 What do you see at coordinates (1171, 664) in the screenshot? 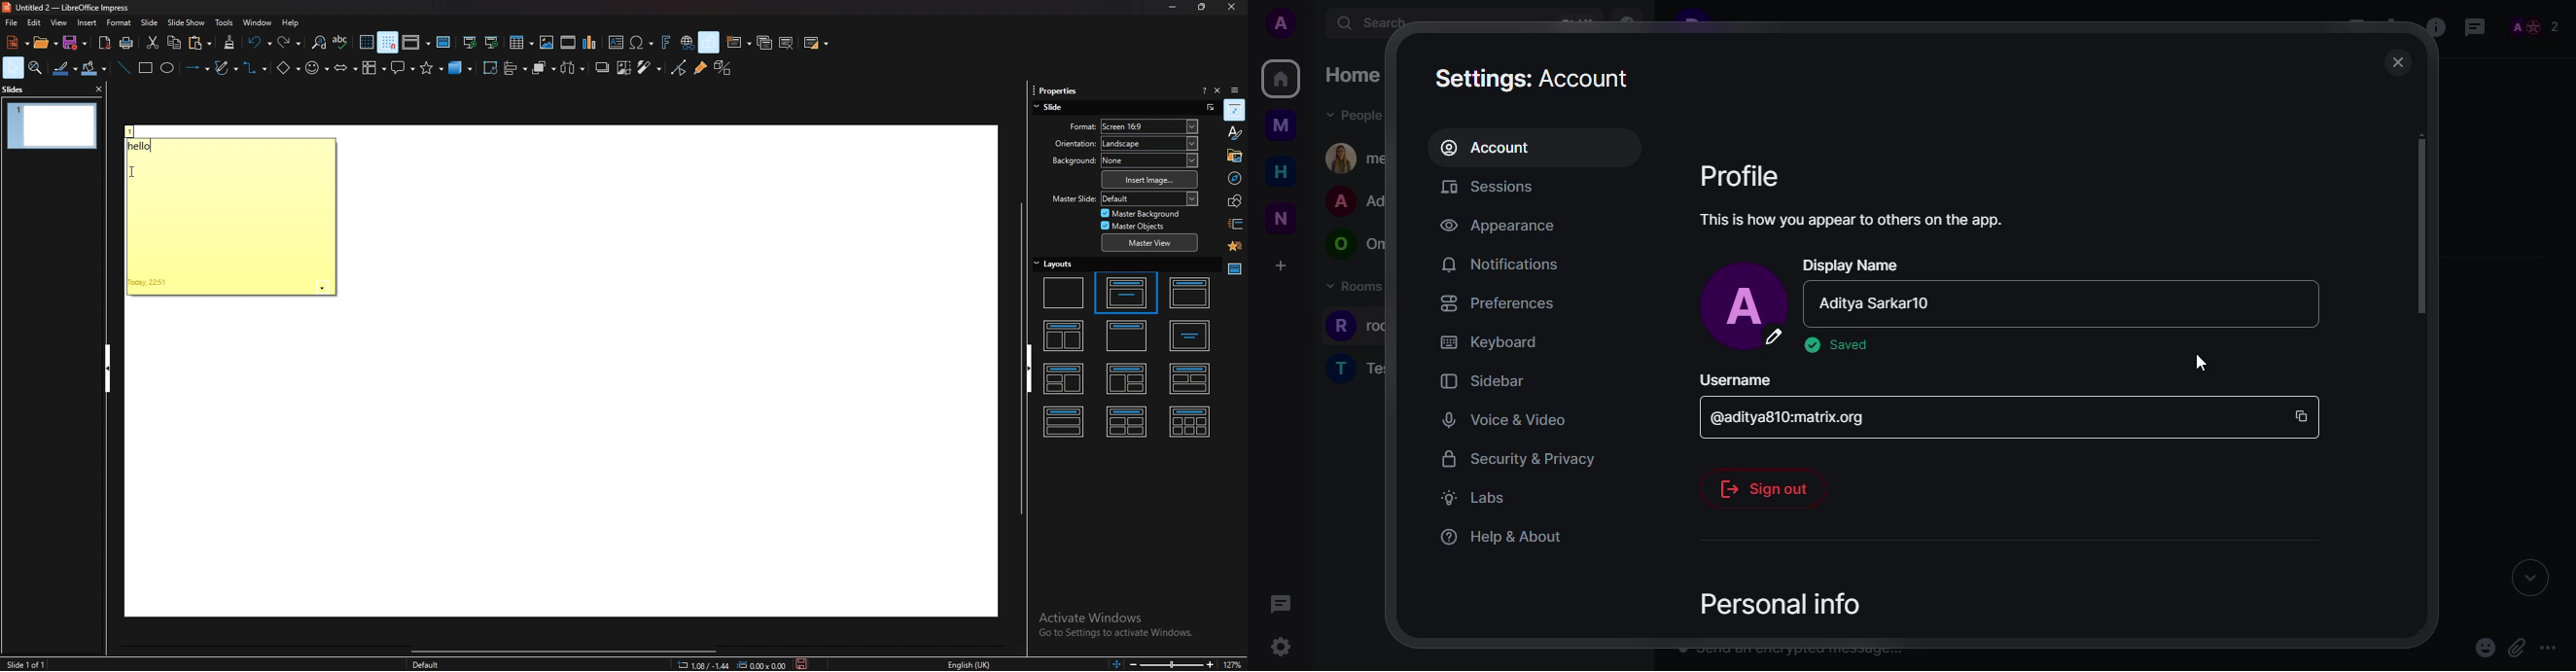
I see `zoom slidebar` at bounding box center [1171, 664].